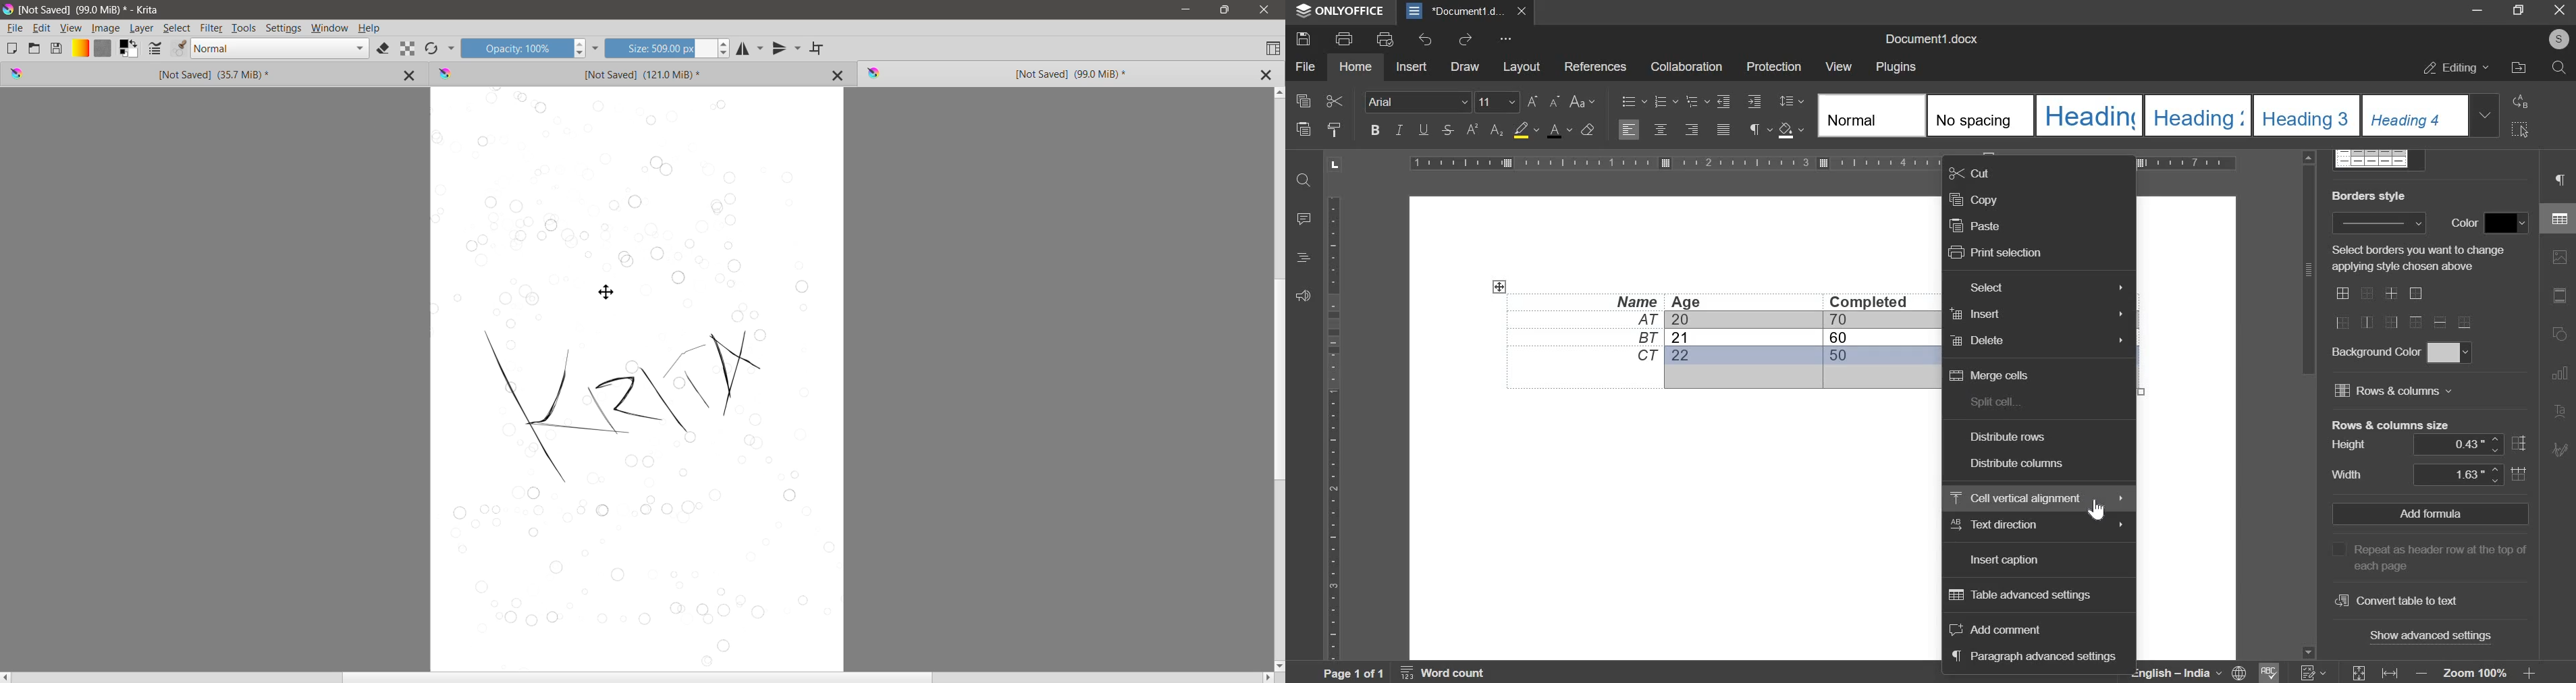  Describe the element at coordinates (1186, 9) in the screenshot. I see `Minimize` at that location.